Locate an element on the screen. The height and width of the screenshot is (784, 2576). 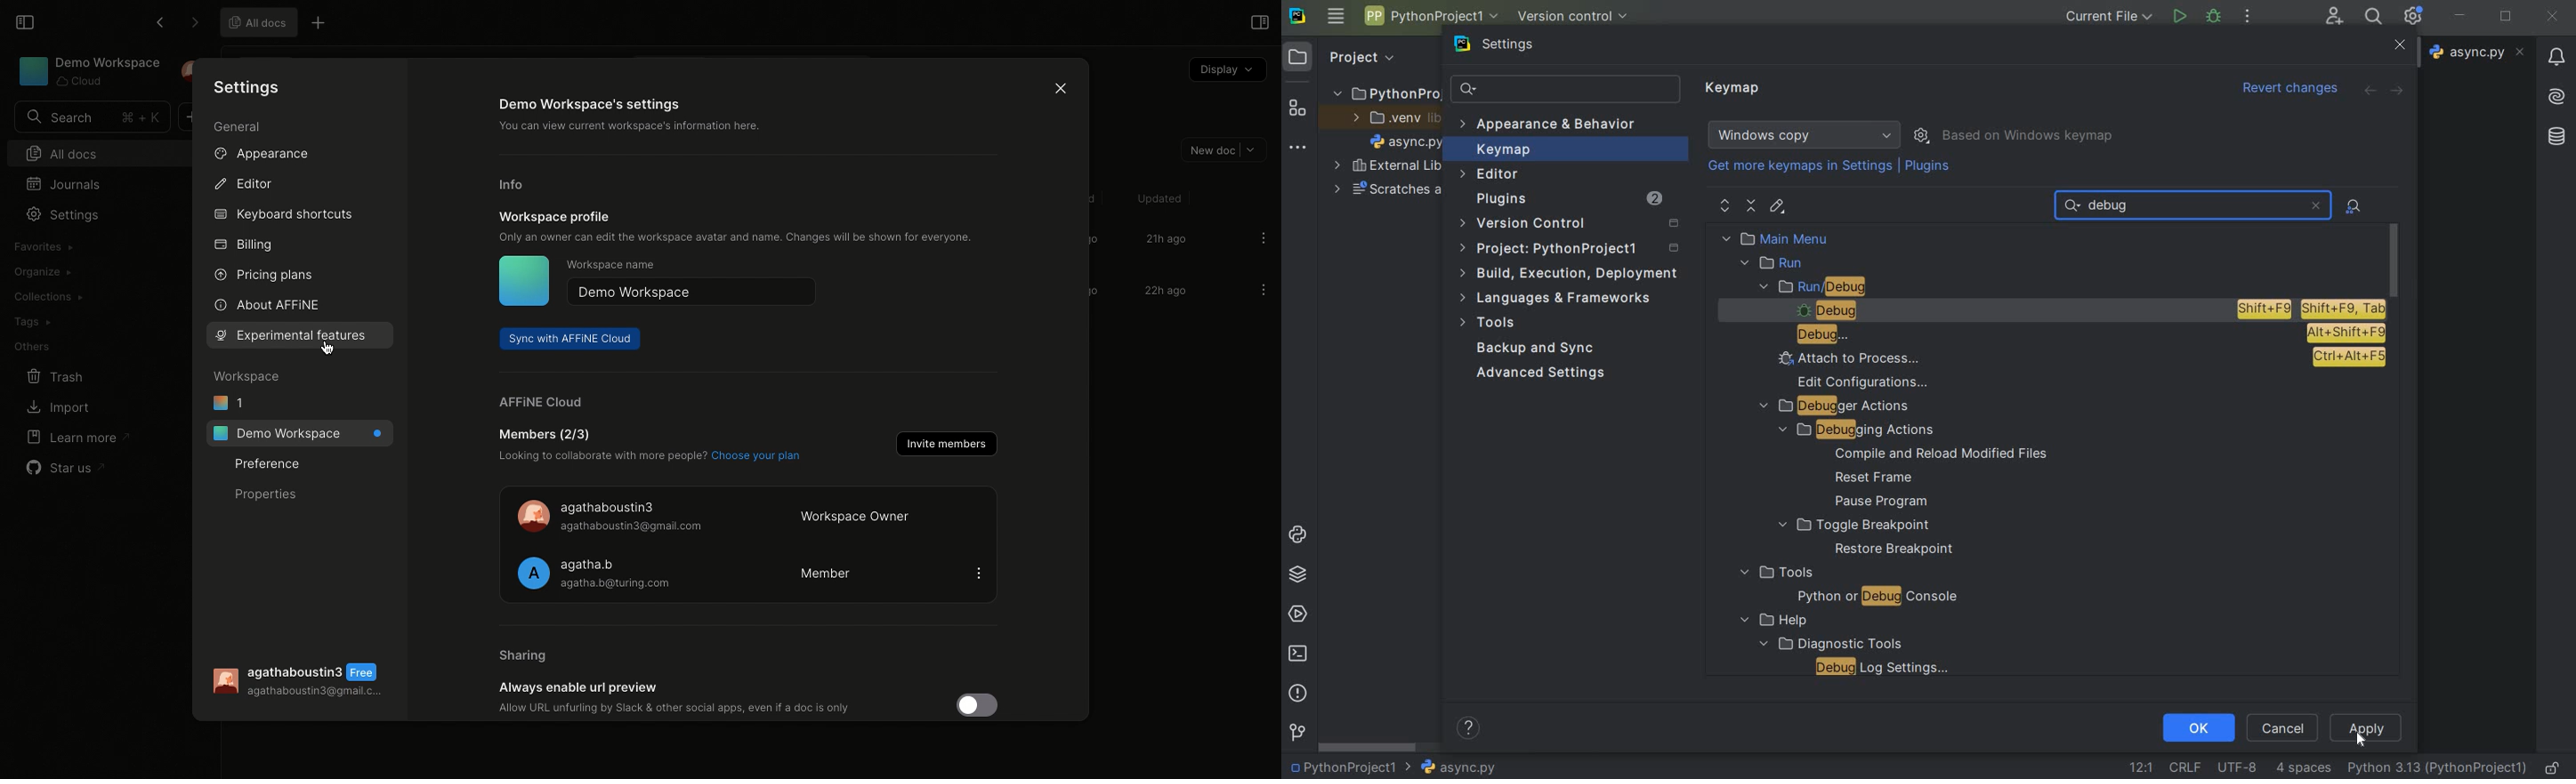
project is located at coordinates (1572, 251).